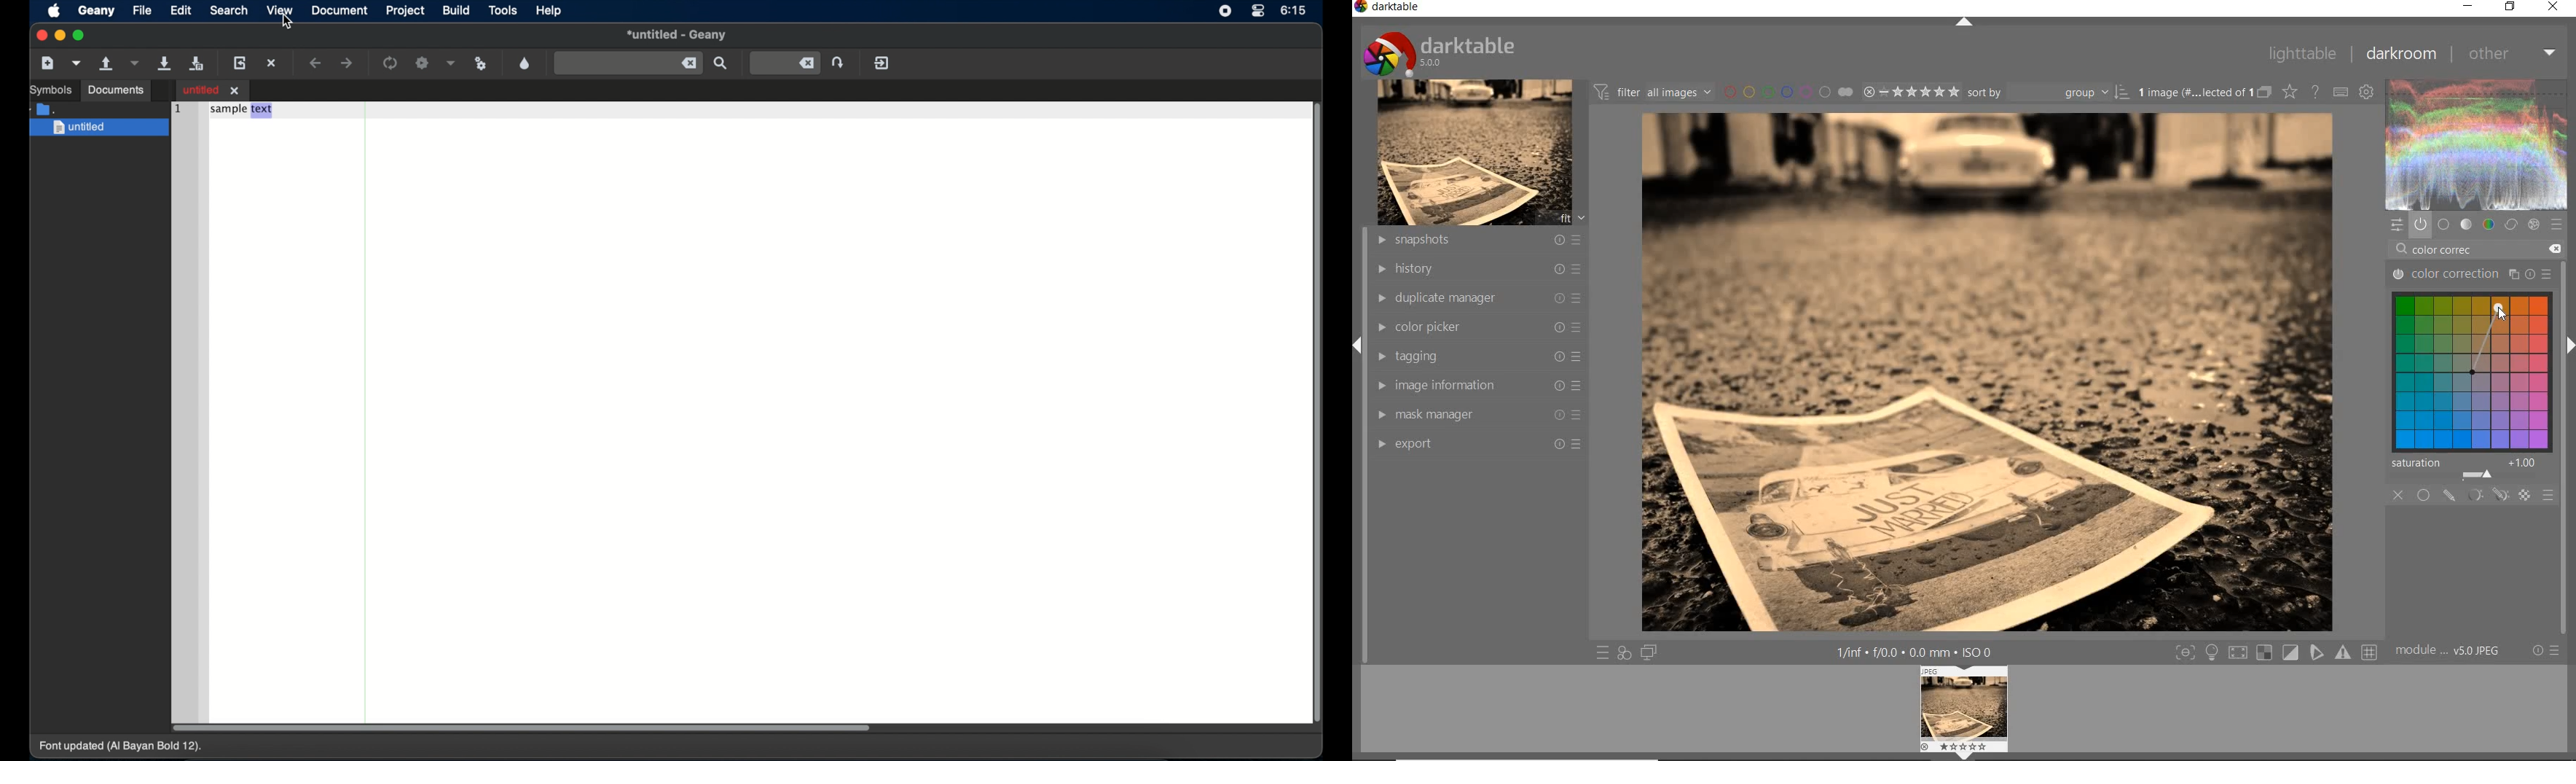  I want to click on show only active module, so click(2421, 225).